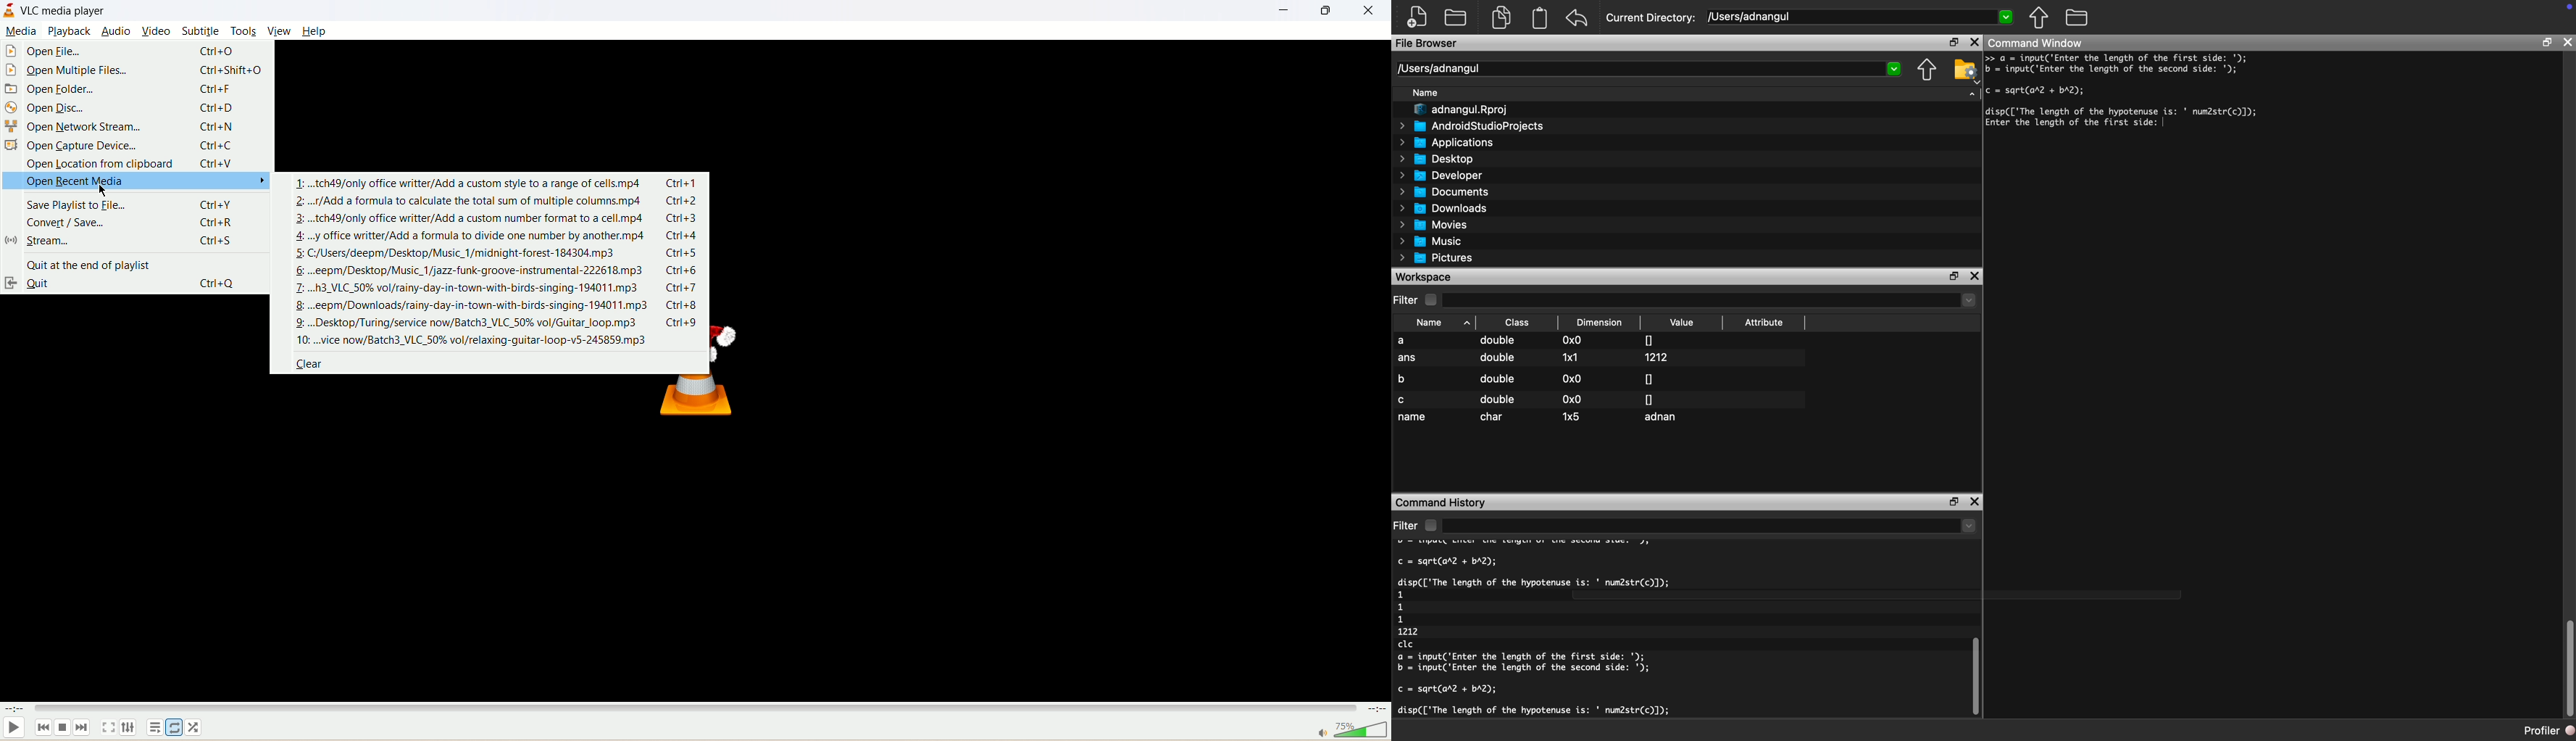  I want to click on ctrl+C, so click(219, 144).